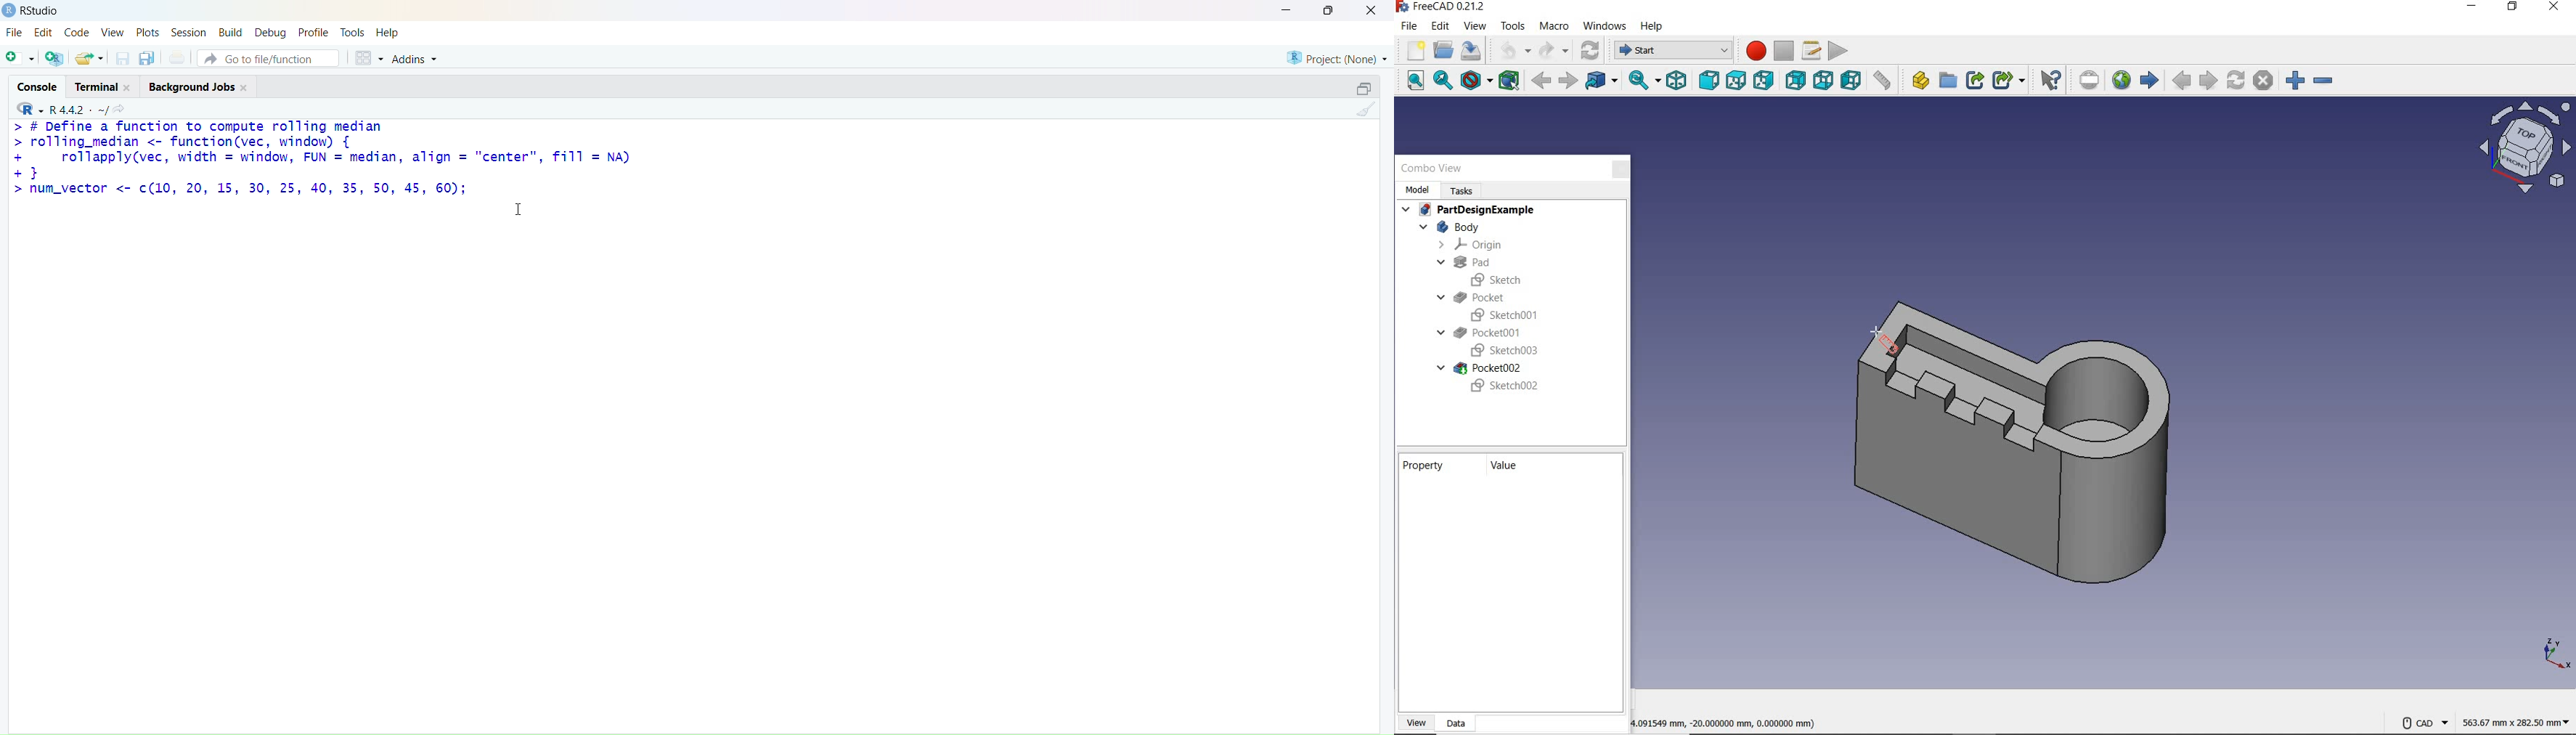  Describe the element at coordinates (2296, 81) in the screenshot. I see `zoom in` at that location.